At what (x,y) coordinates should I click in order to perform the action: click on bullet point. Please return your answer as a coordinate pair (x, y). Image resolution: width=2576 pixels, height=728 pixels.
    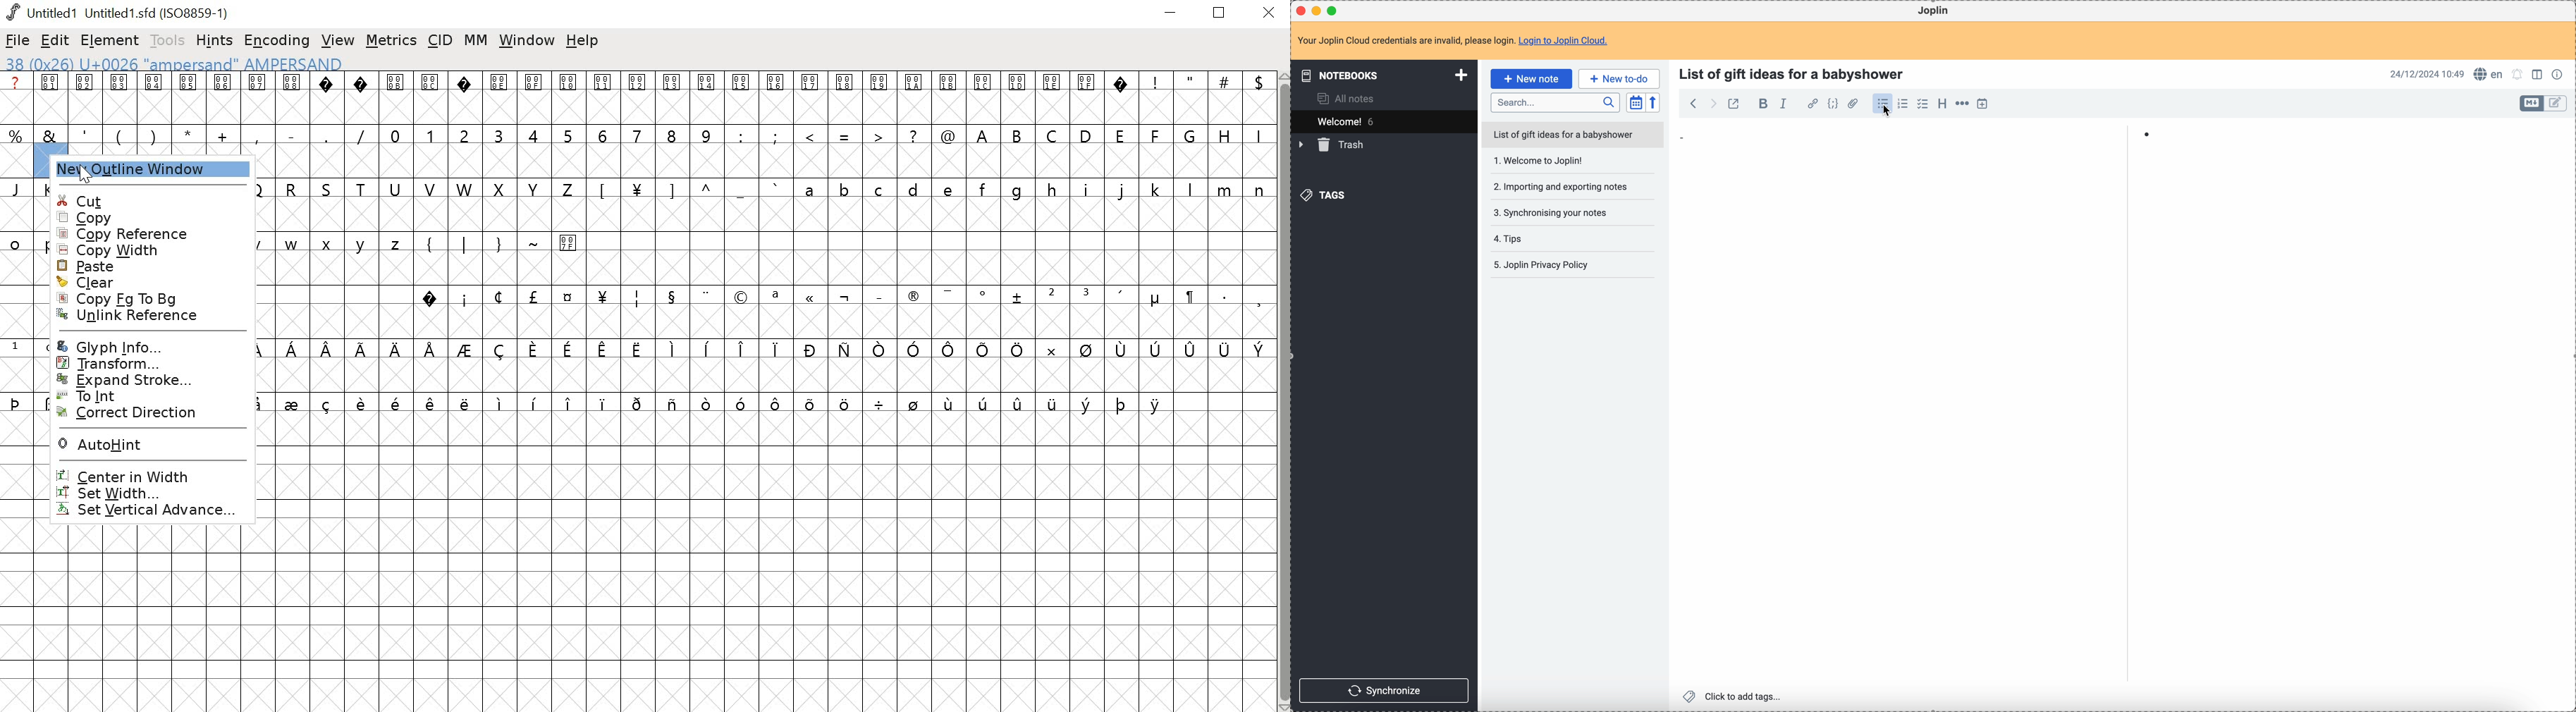
    Looking at the image, I should click on (1680, 137).